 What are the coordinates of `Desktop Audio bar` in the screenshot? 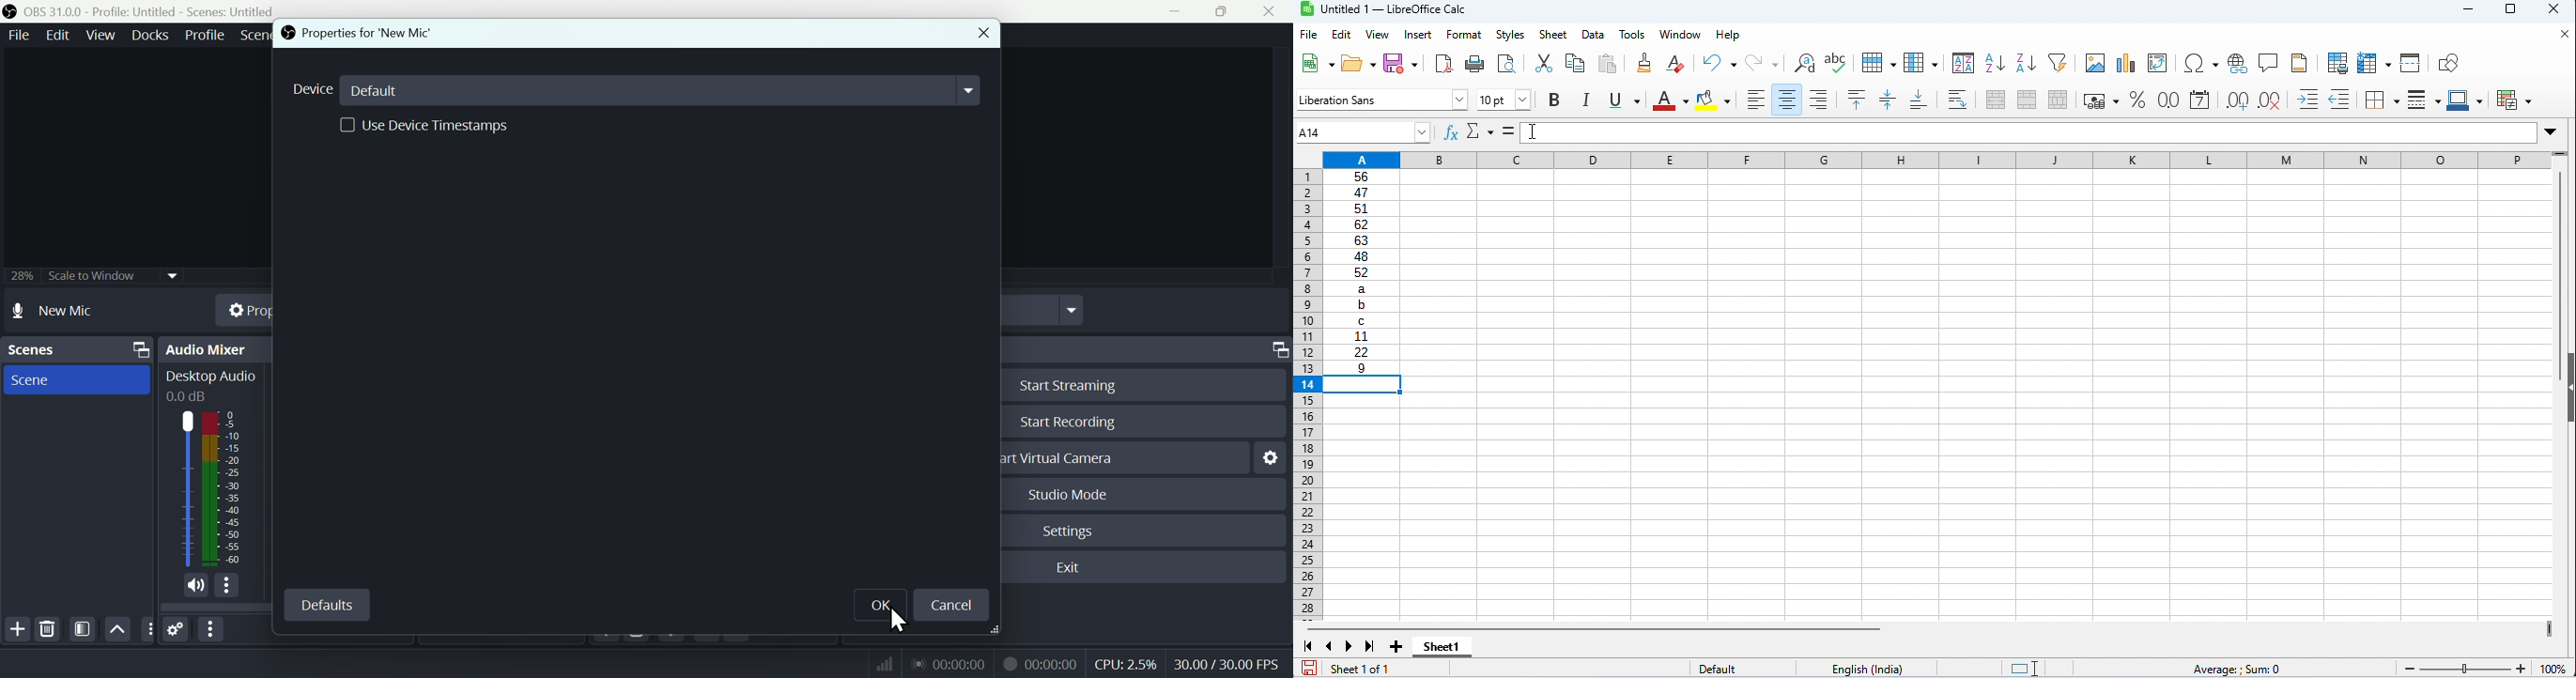 It's located at (223, 488).